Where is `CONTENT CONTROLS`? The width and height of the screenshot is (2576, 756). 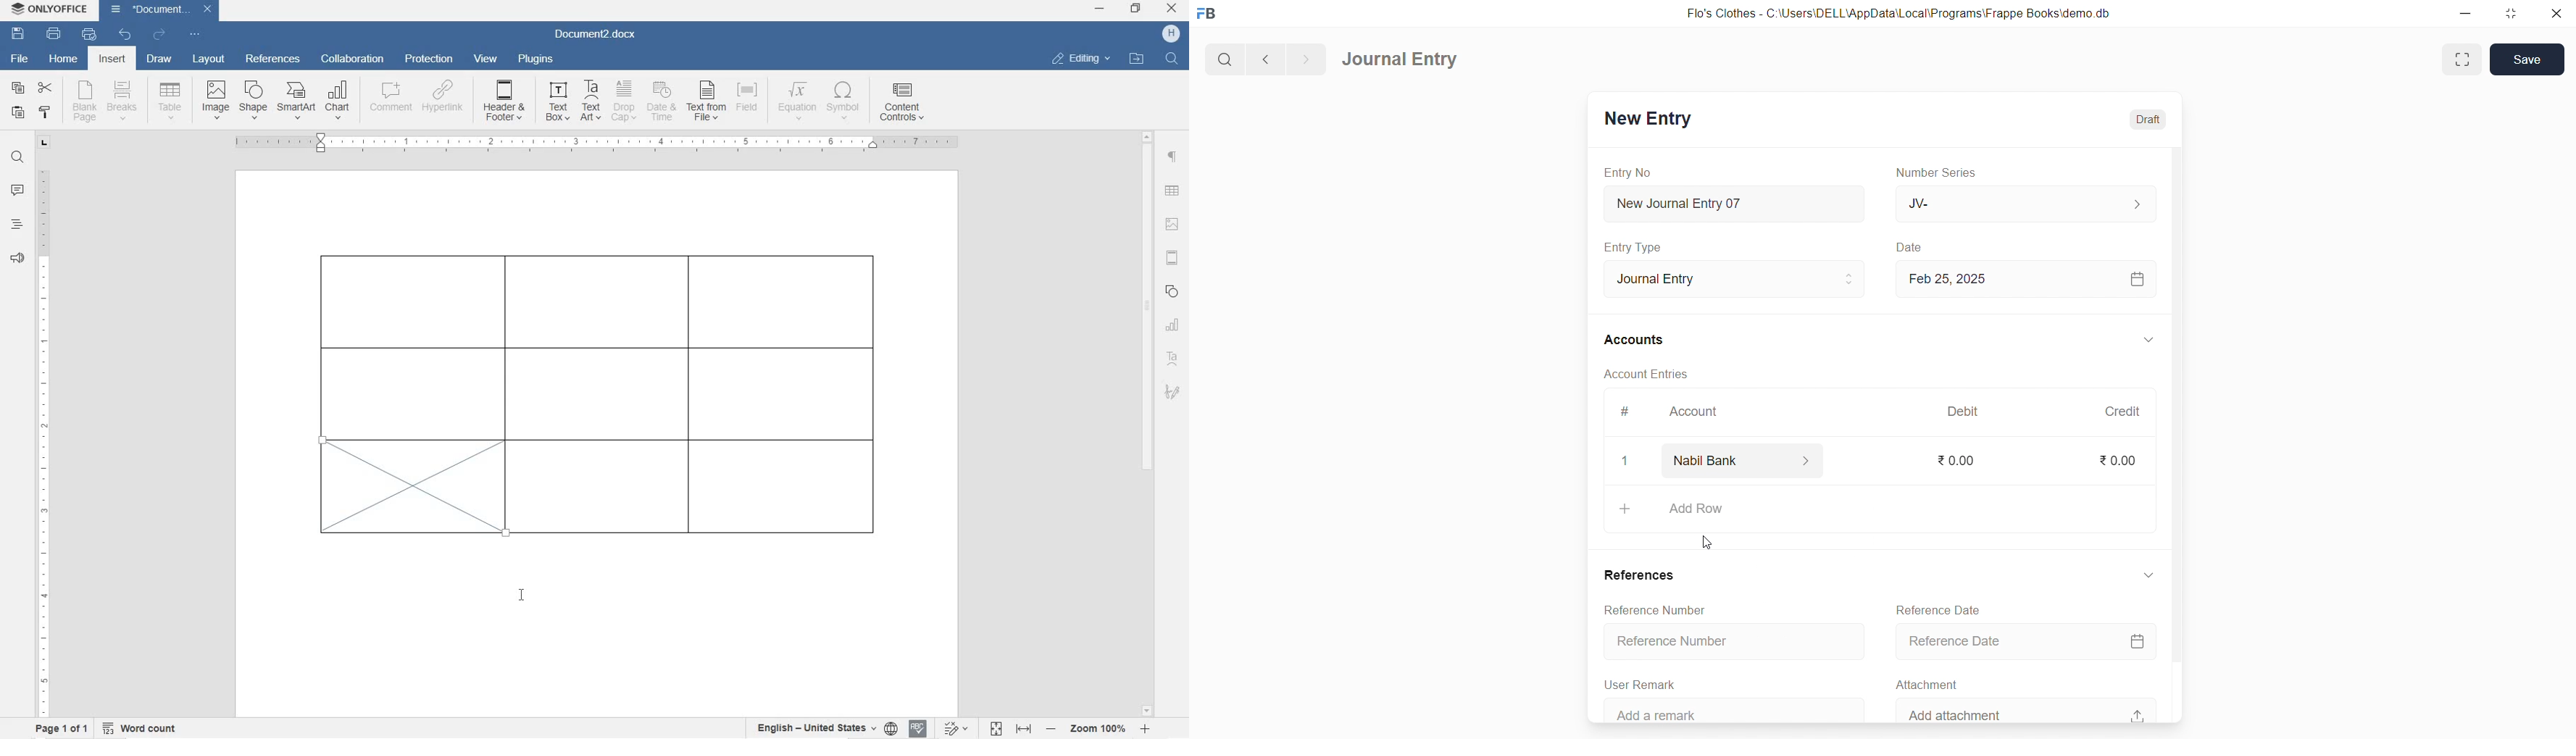 CONTENT CONTROLS is located at coordinates (900, 104).